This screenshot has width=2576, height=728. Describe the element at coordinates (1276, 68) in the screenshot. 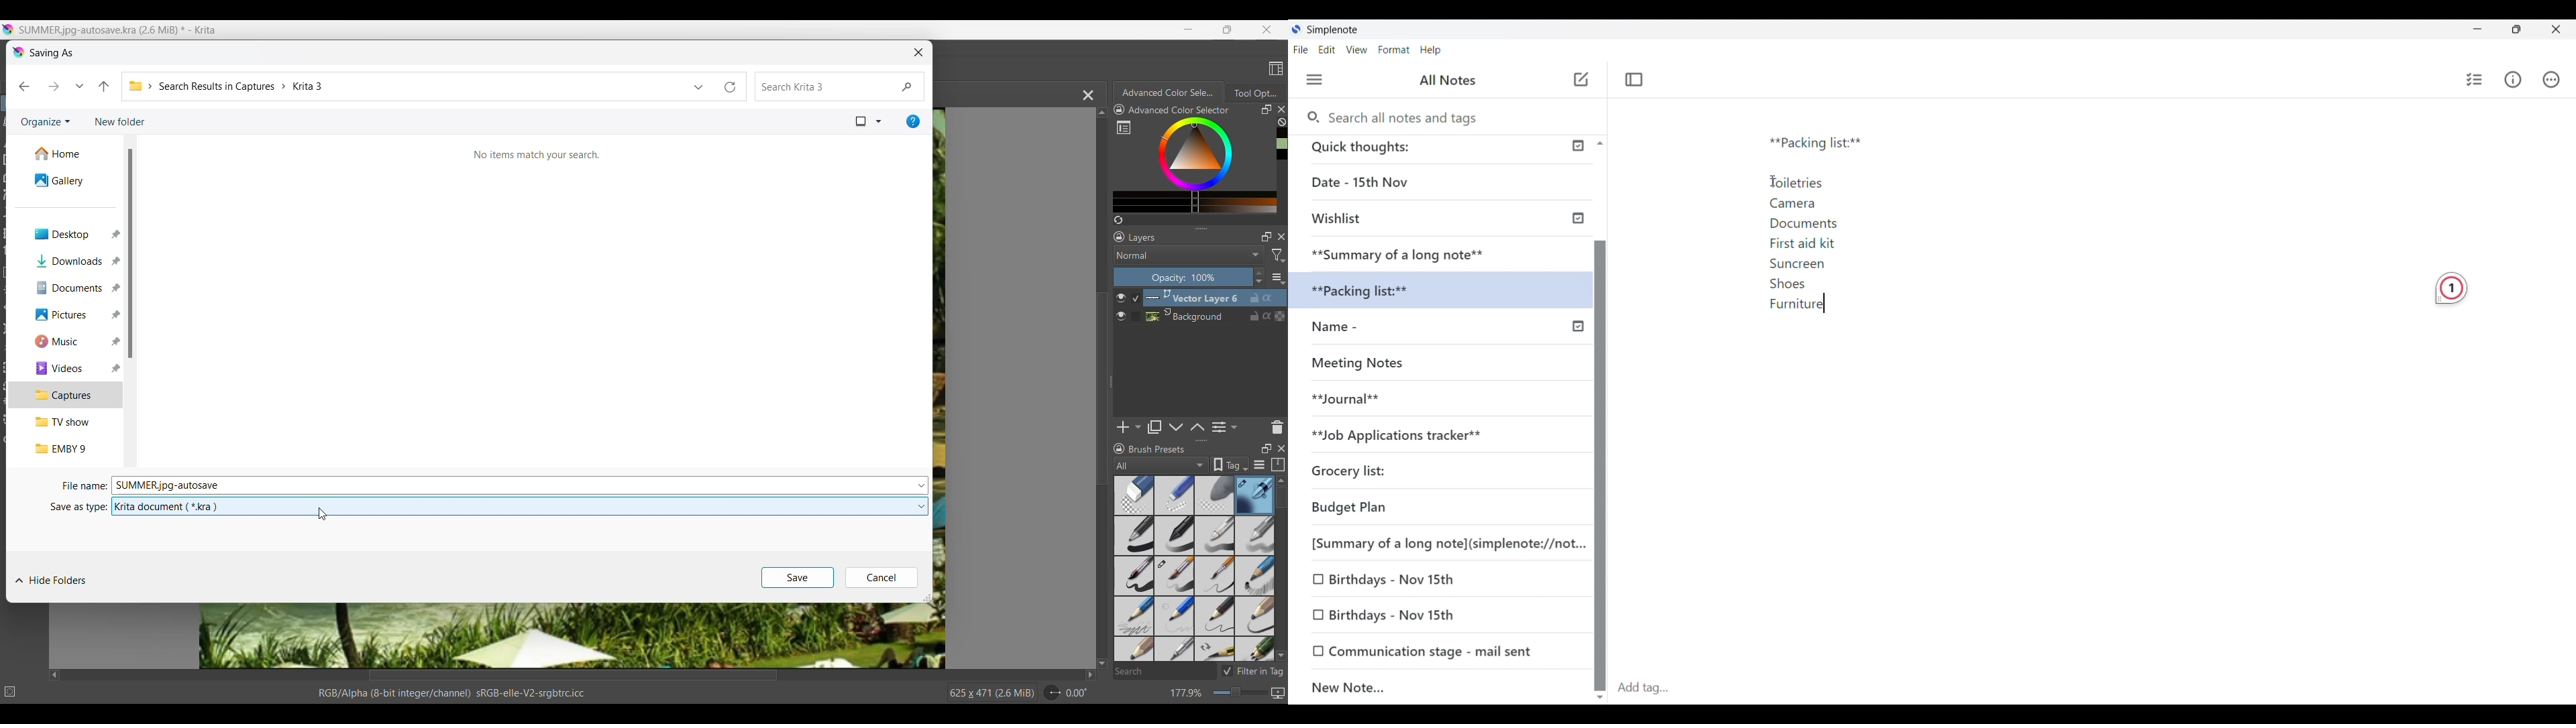

I see `Choose workspace` at that location.